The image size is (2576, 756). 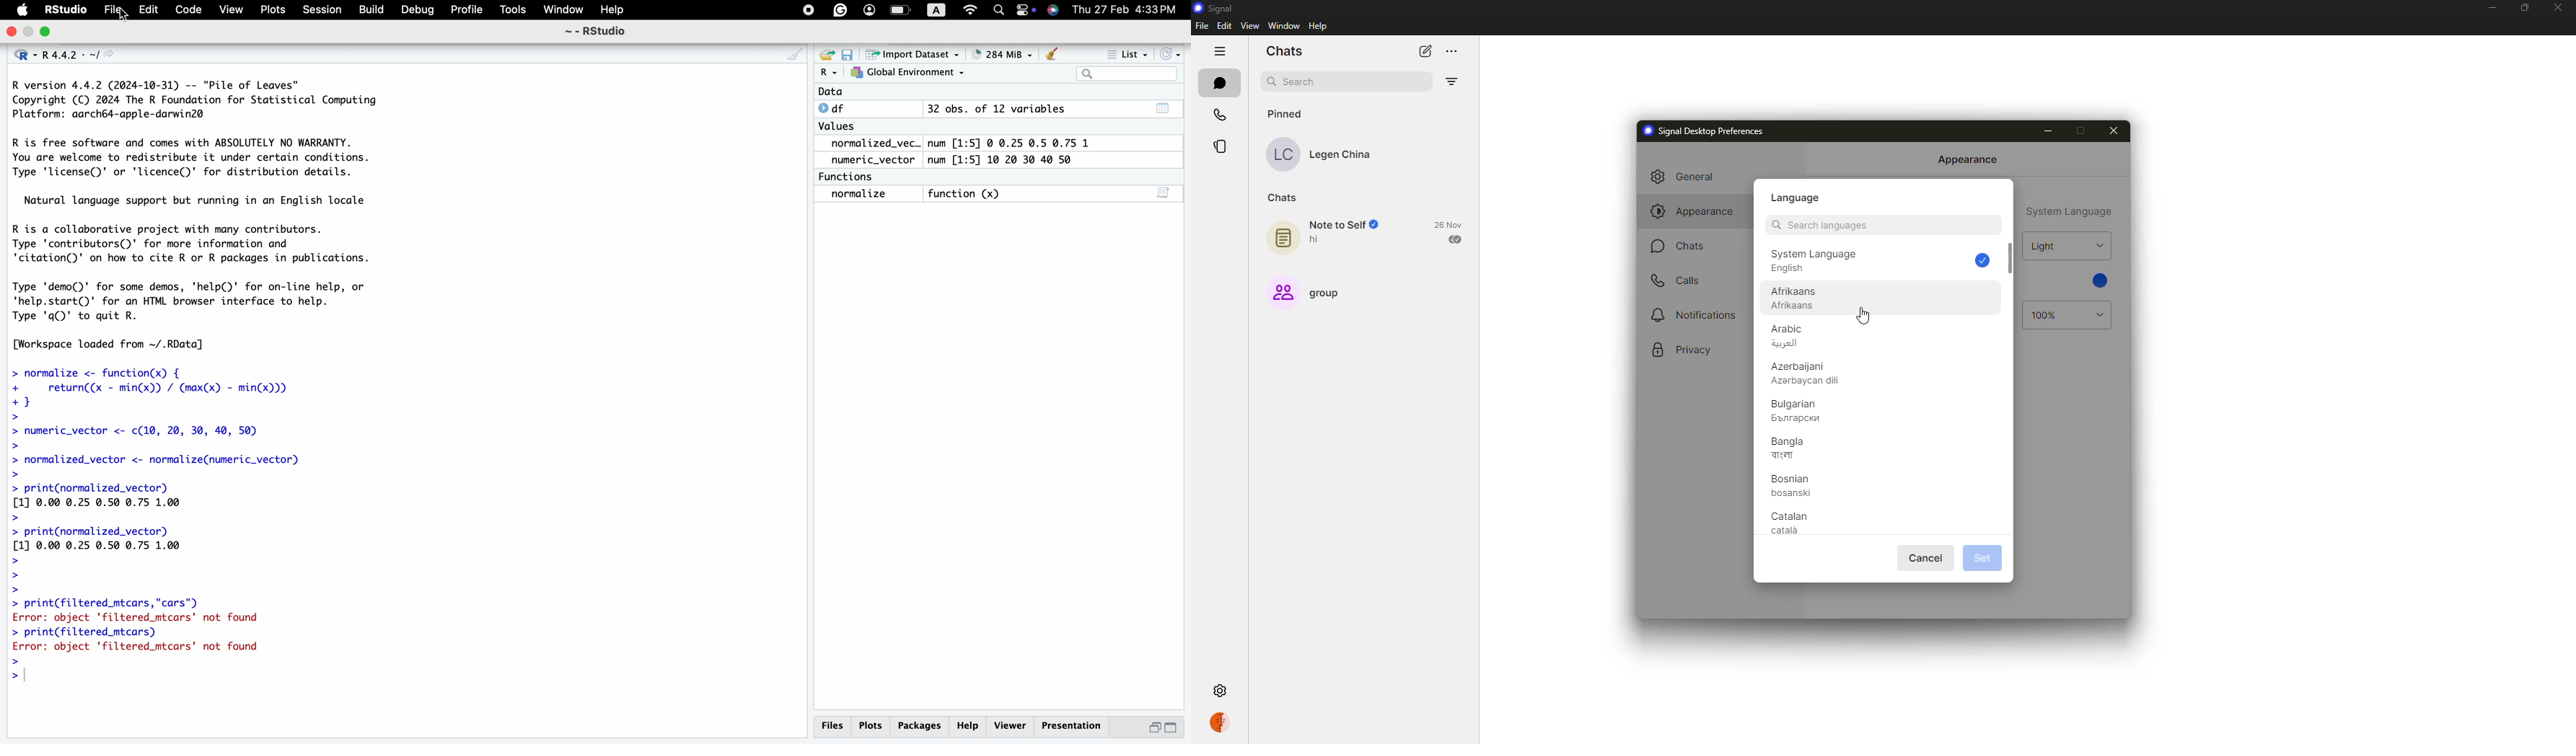 I want to click on Thu 27 Feb 4:33PM, so click(x=1125, y=10).